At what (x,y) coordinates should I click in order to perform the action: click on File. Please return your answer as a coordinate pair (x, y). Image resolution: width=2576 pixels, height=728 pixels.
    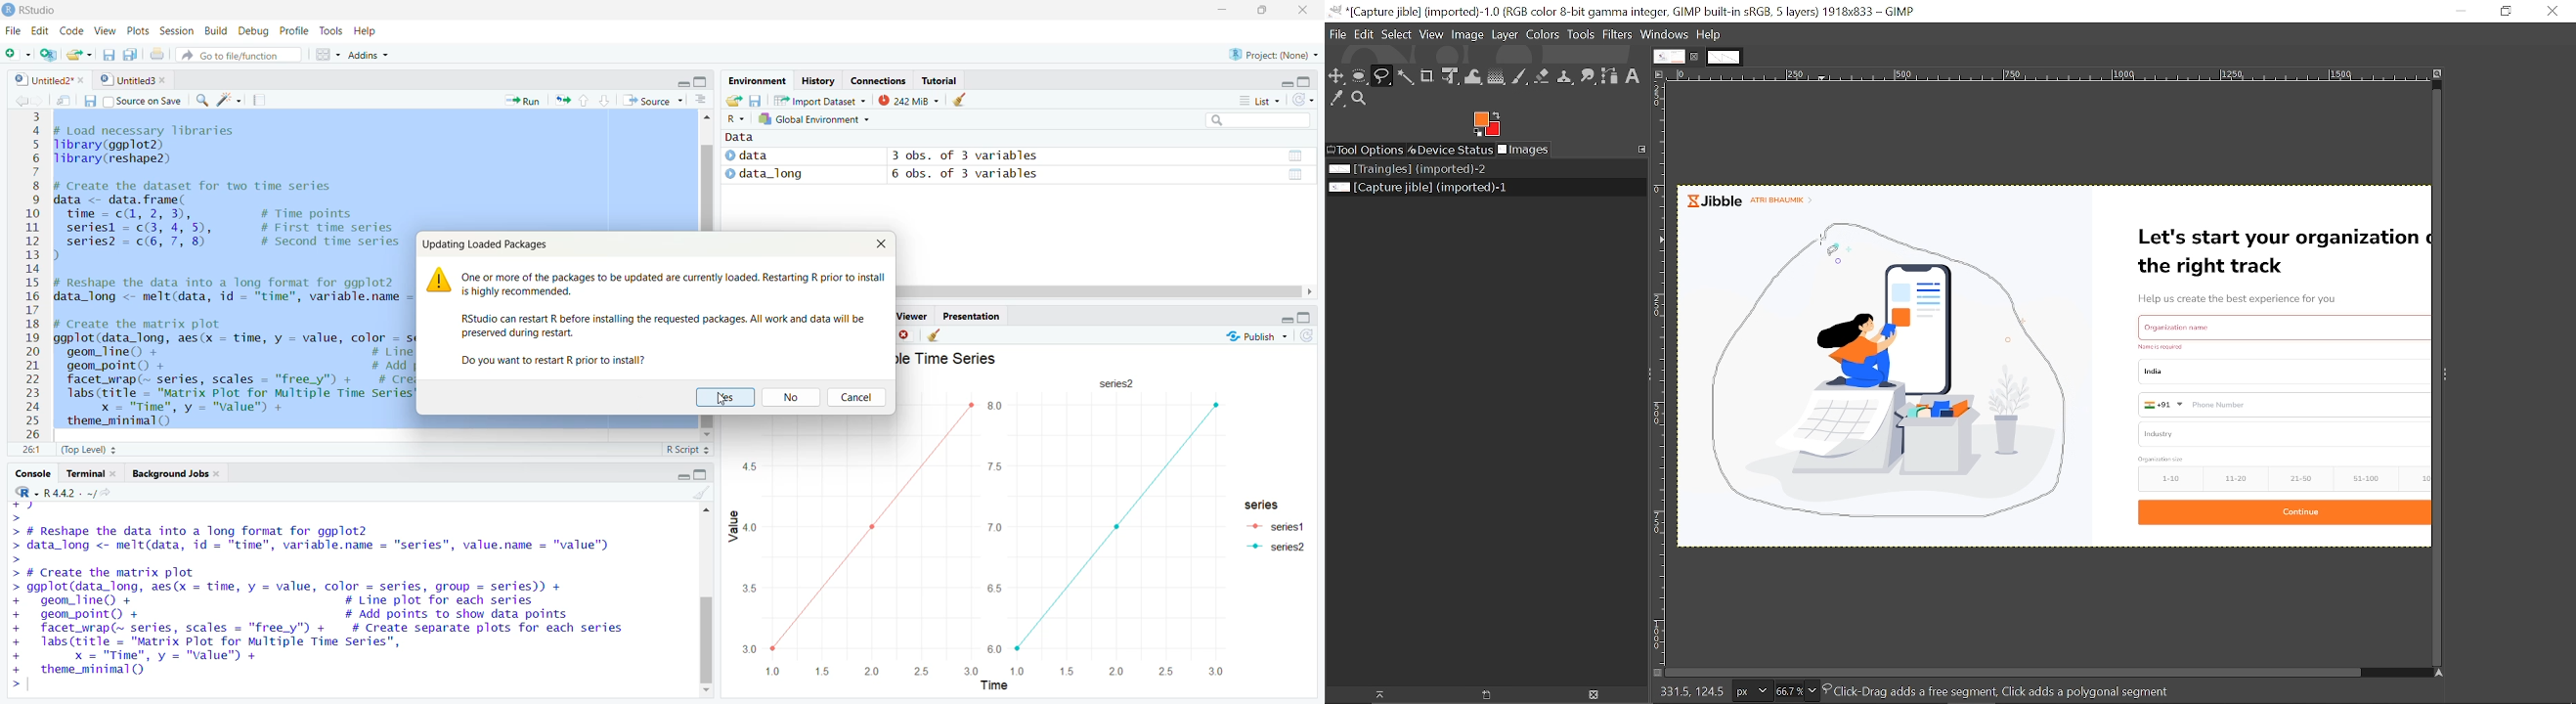
    Looking at the image, I should click on (14, 32).